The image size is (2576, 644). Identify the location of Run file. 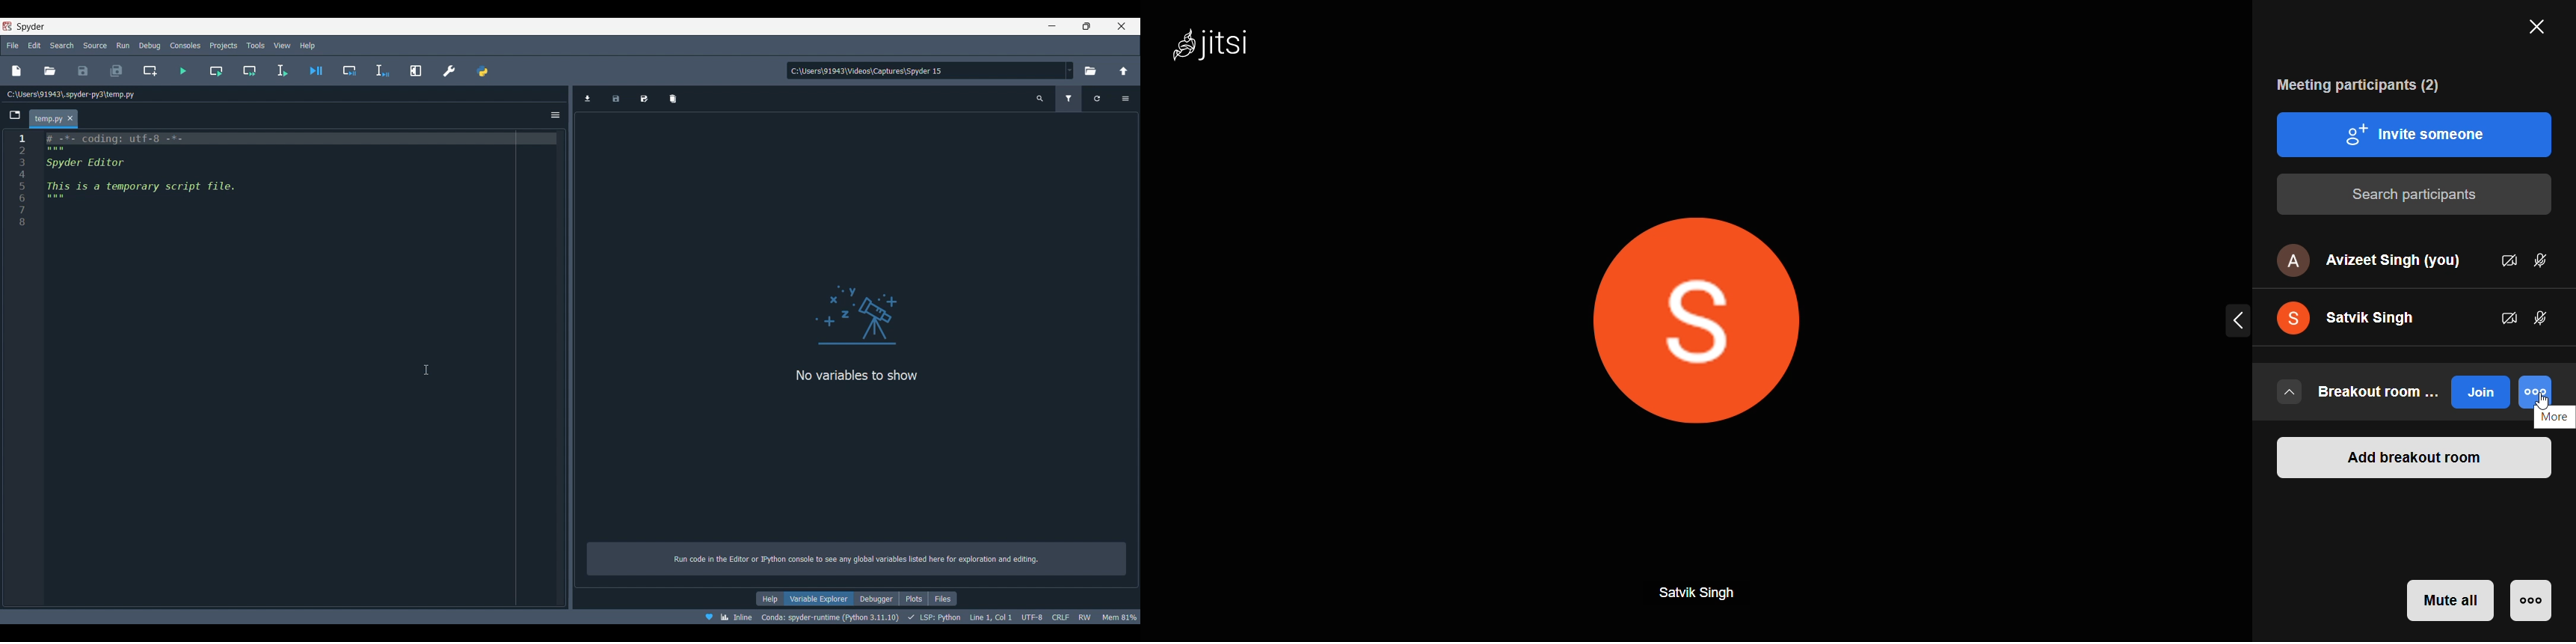
(183, 71).